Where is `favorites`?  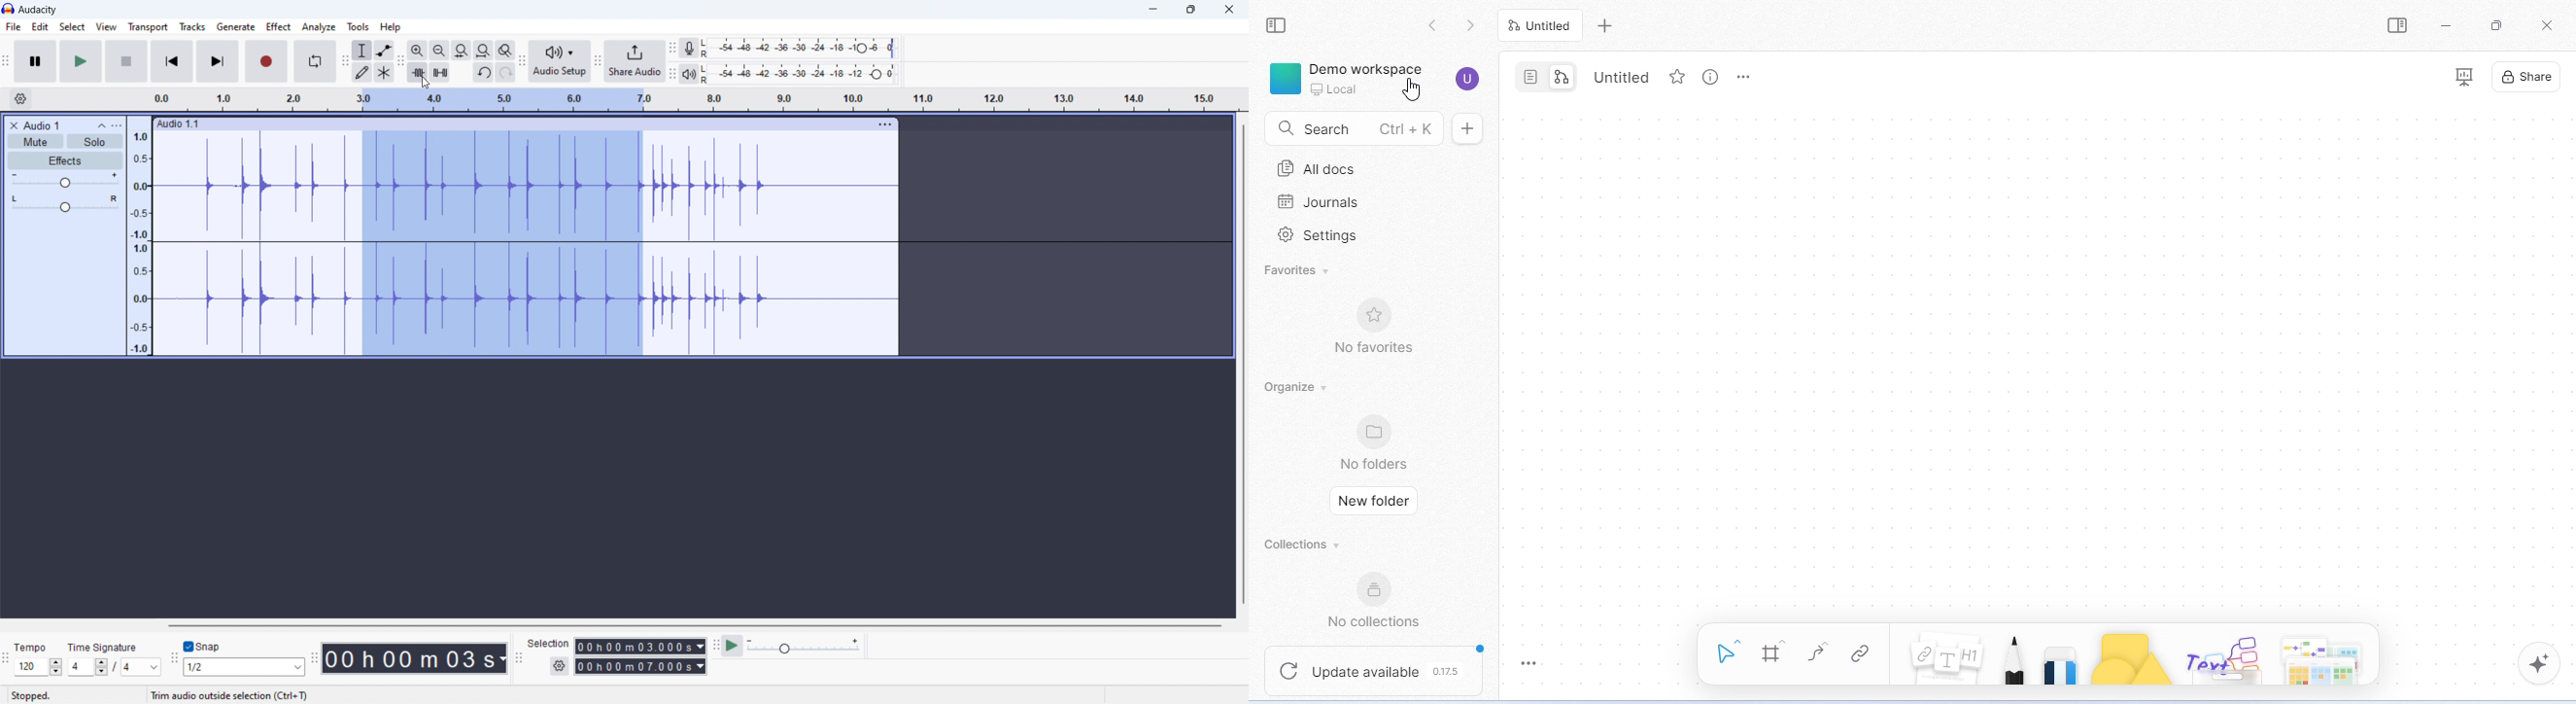
favorites is located at coordinates (1300, 271).